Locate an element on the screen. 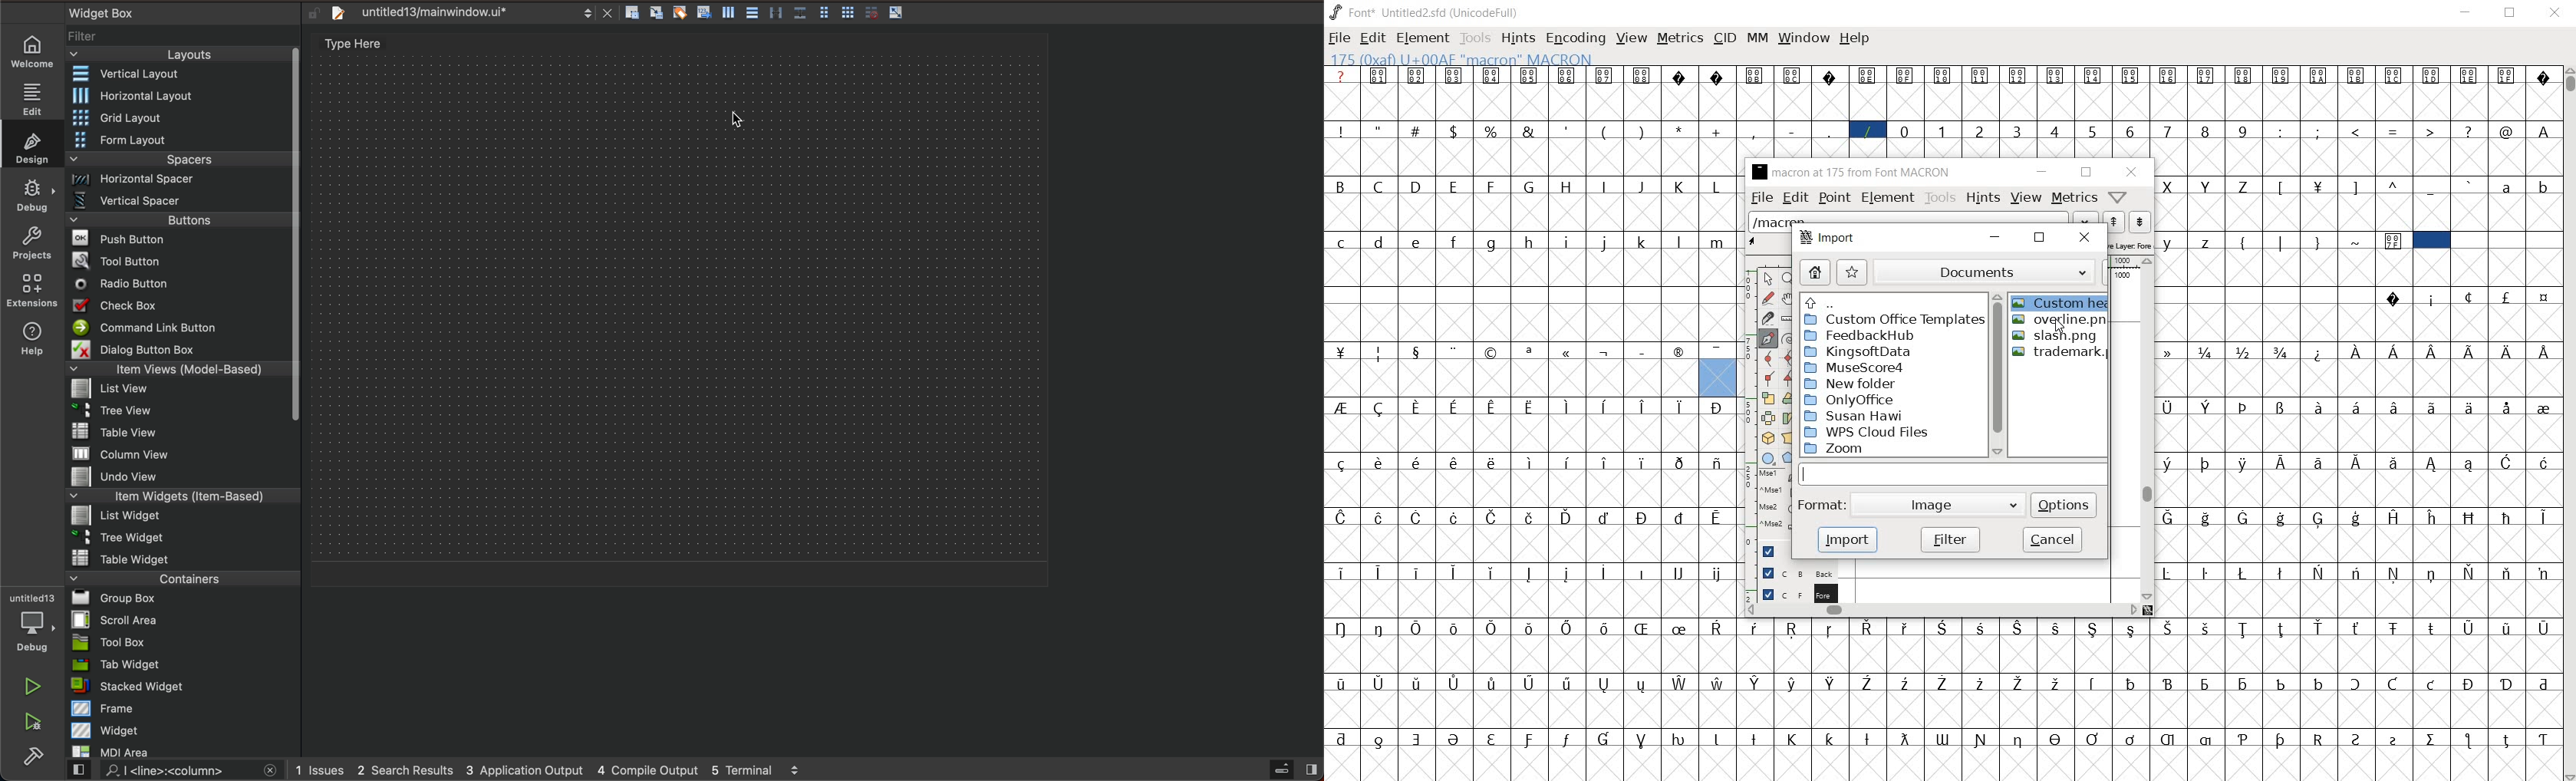  | is located at coordinates (2283, 242).